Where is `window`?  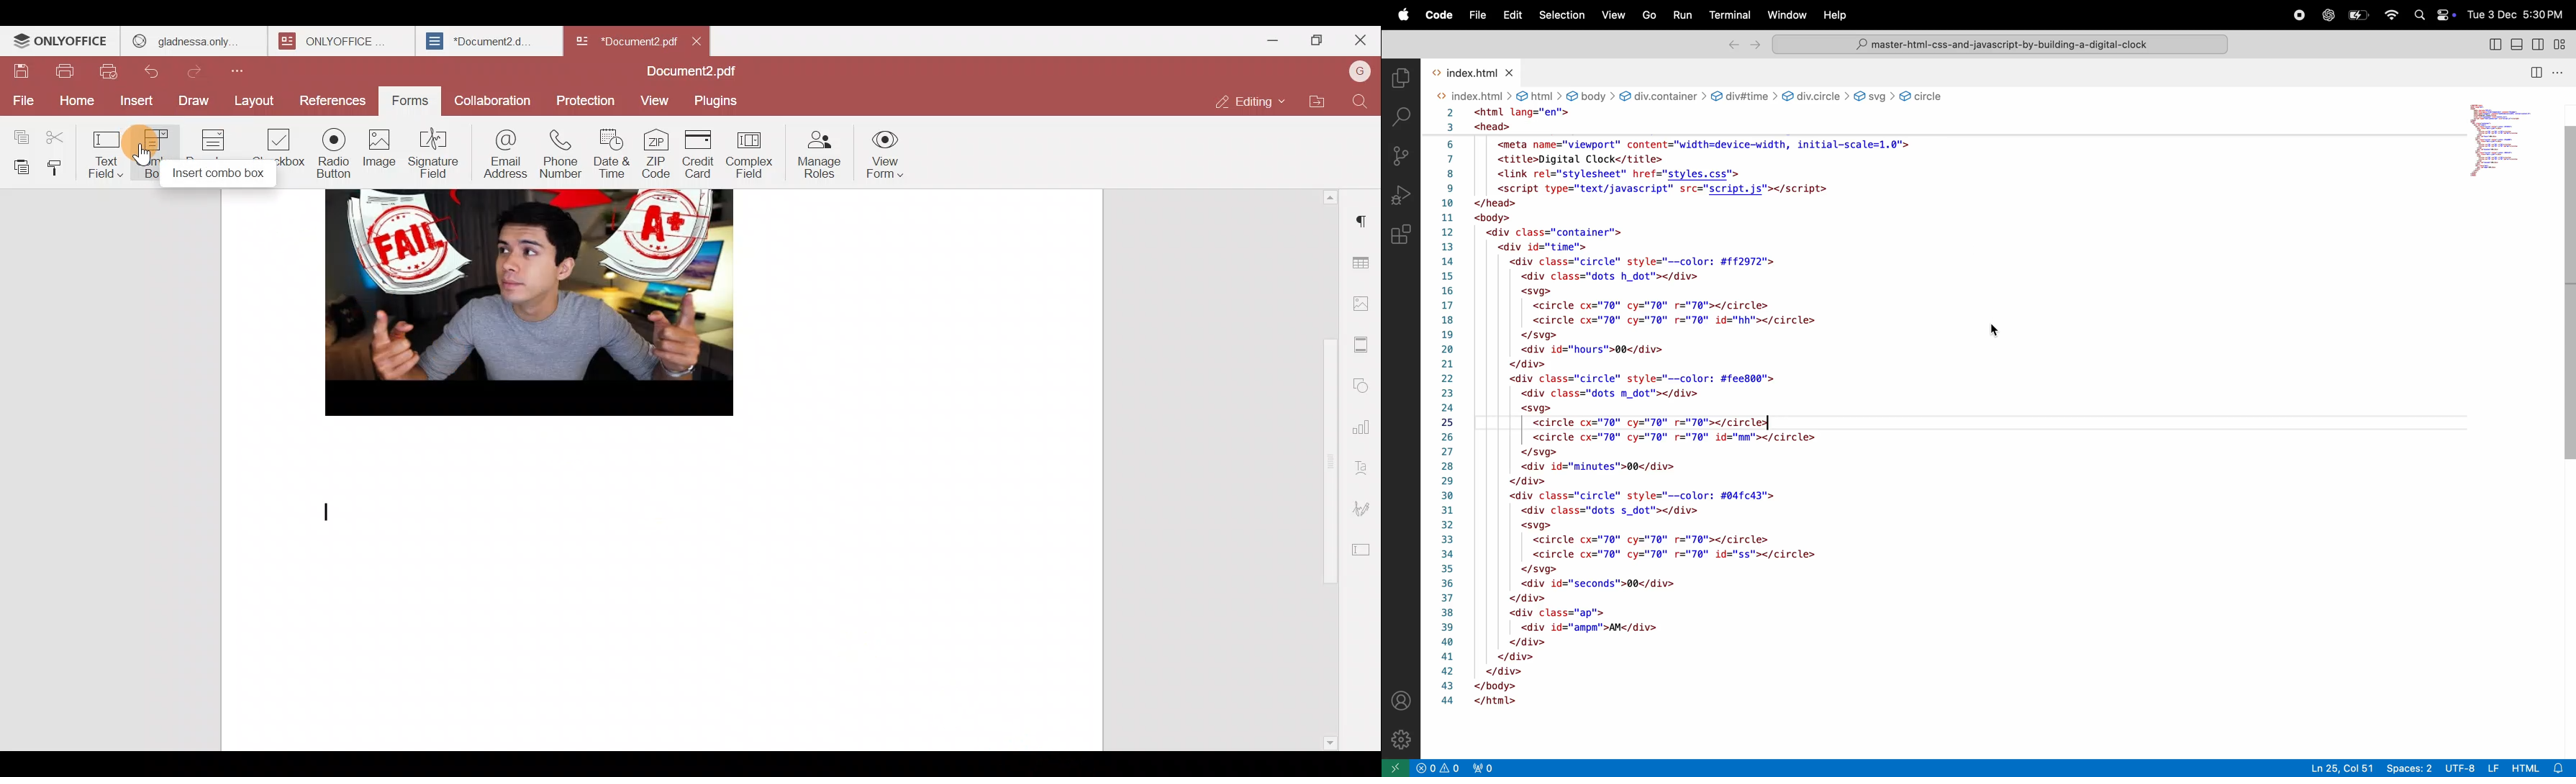 window is located at coordinates (1786, 17).